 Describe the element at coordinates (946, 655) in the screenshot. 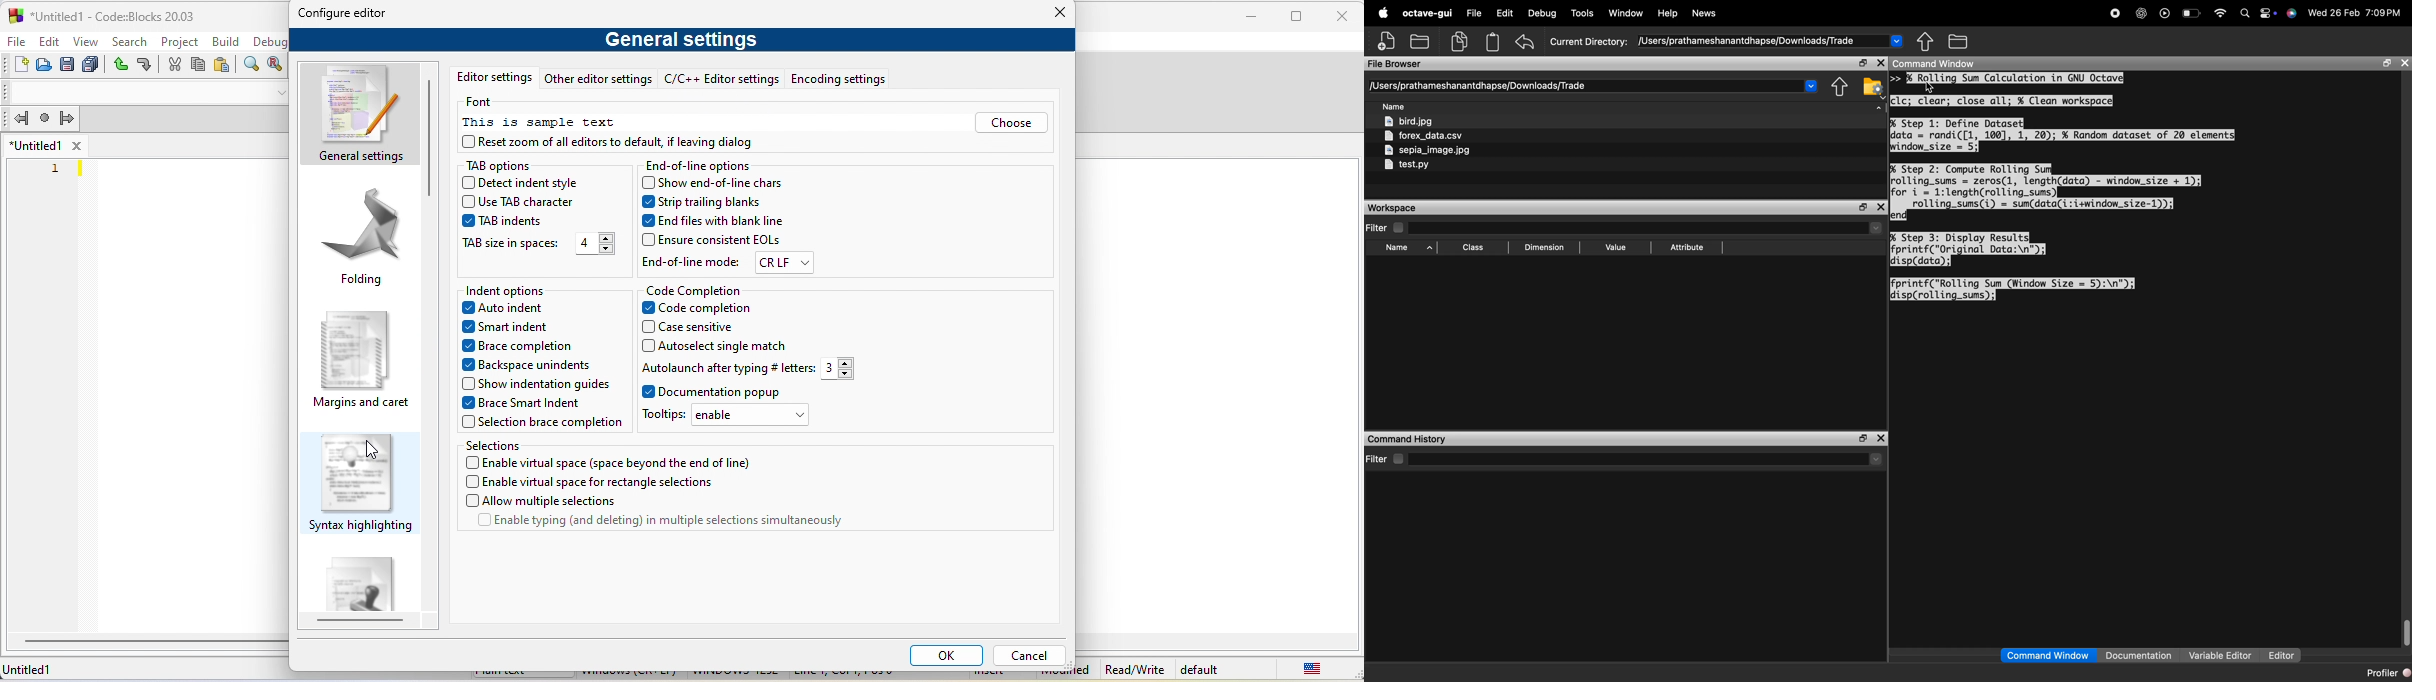

I see `ok` at that location.